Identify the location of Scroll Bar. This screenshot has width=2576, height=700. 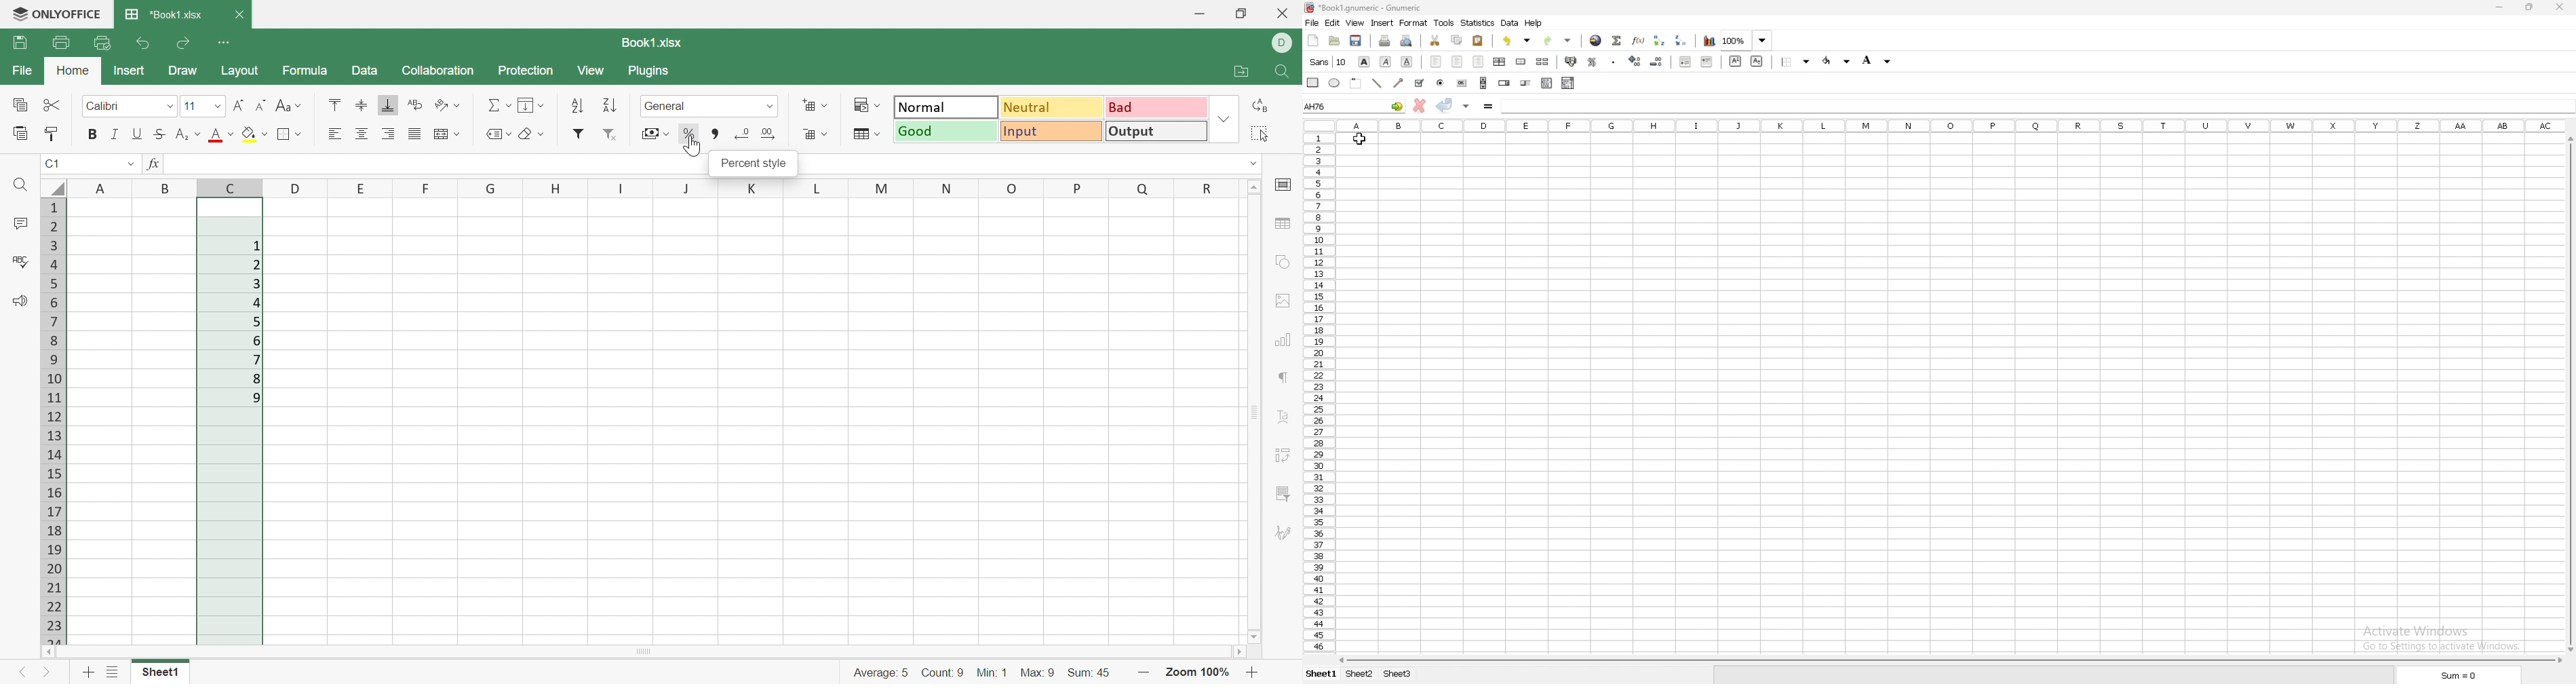
(648, 652).